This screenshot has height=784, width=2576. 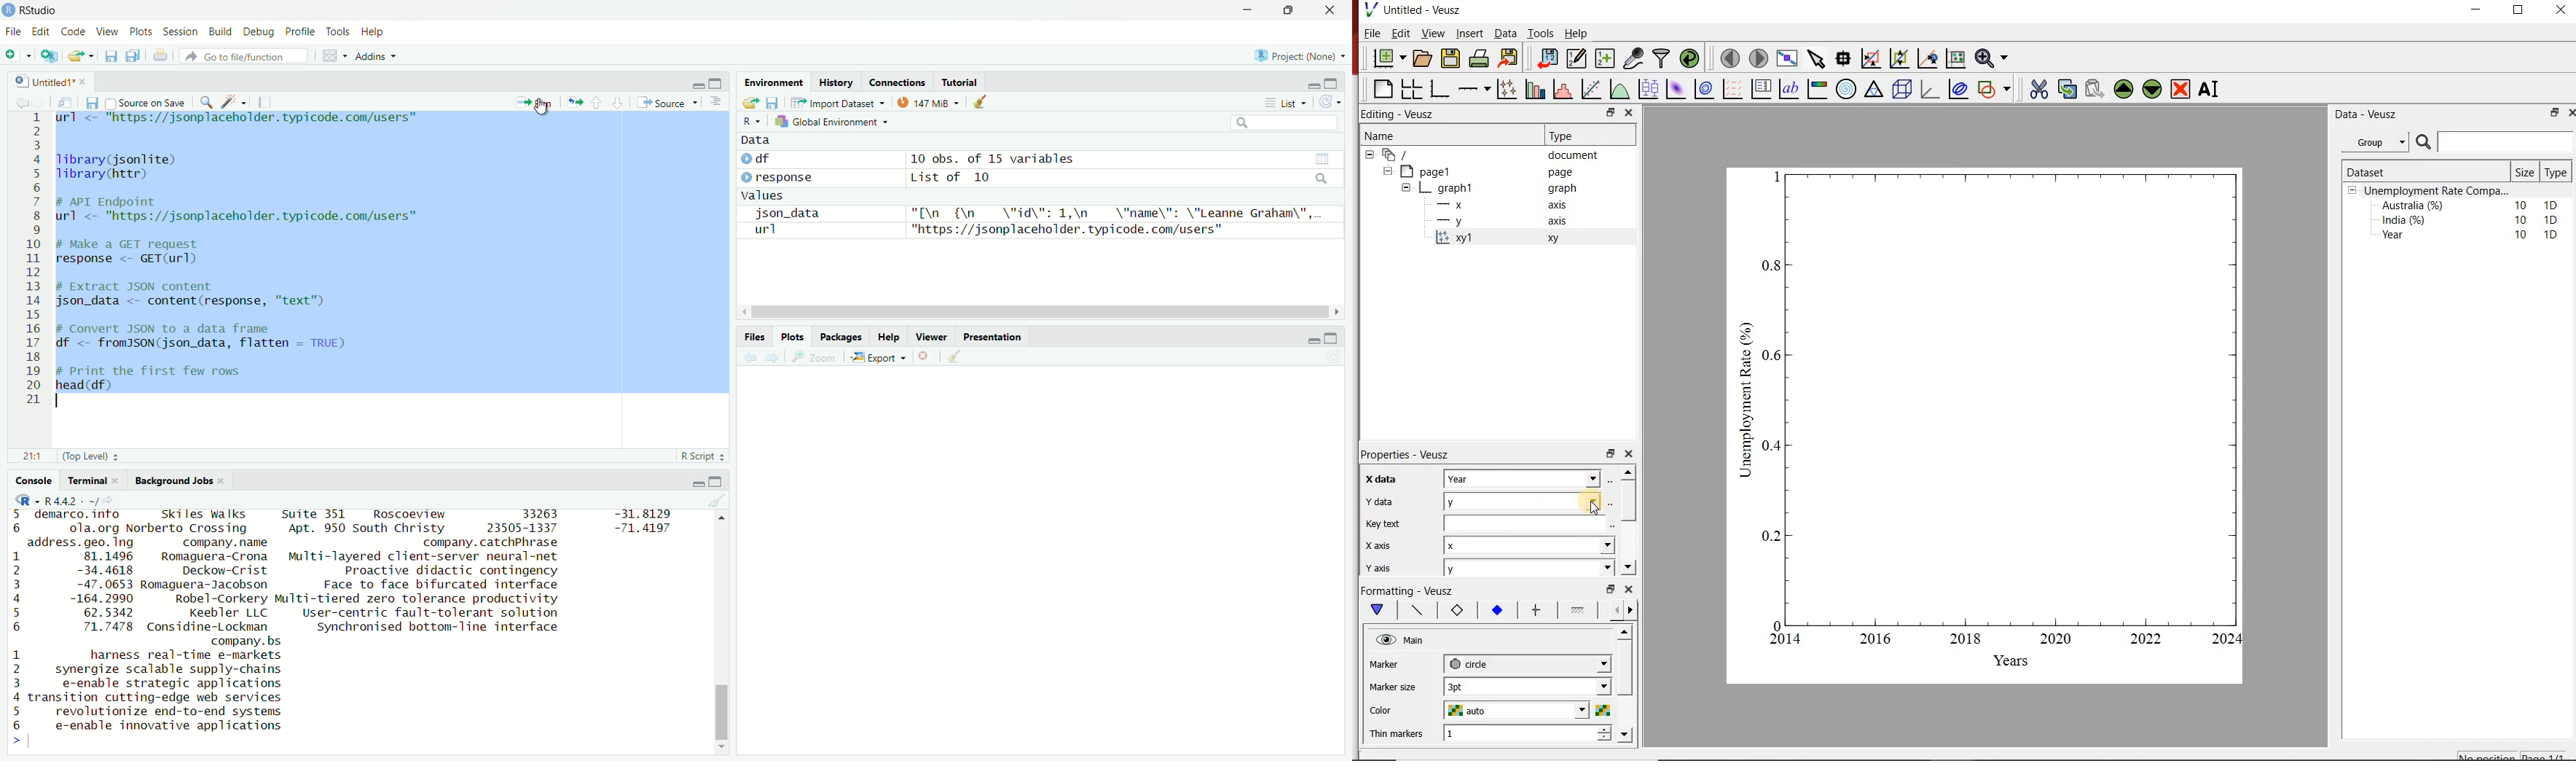 I want to click on Save, so click(x=91, y=104).